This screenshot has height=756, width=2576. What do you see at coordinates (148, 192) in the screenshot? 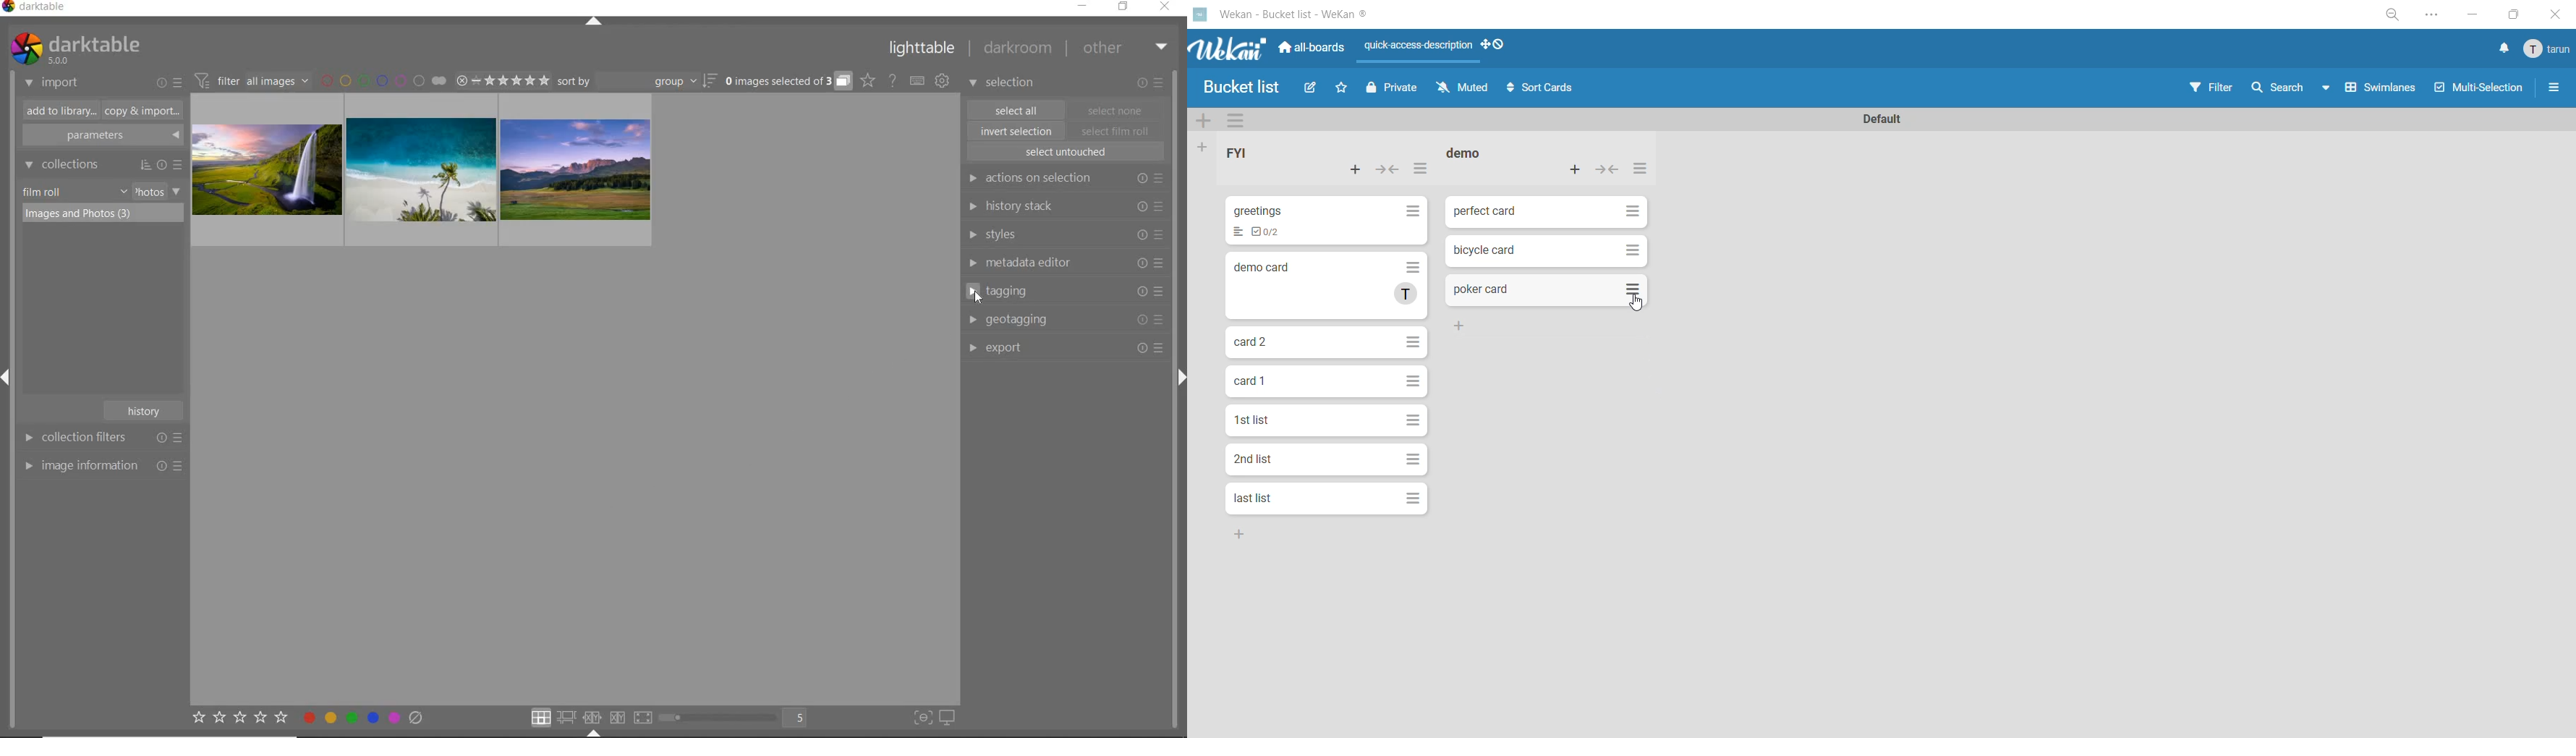
I see `photos` at bounding box center [148, 192].